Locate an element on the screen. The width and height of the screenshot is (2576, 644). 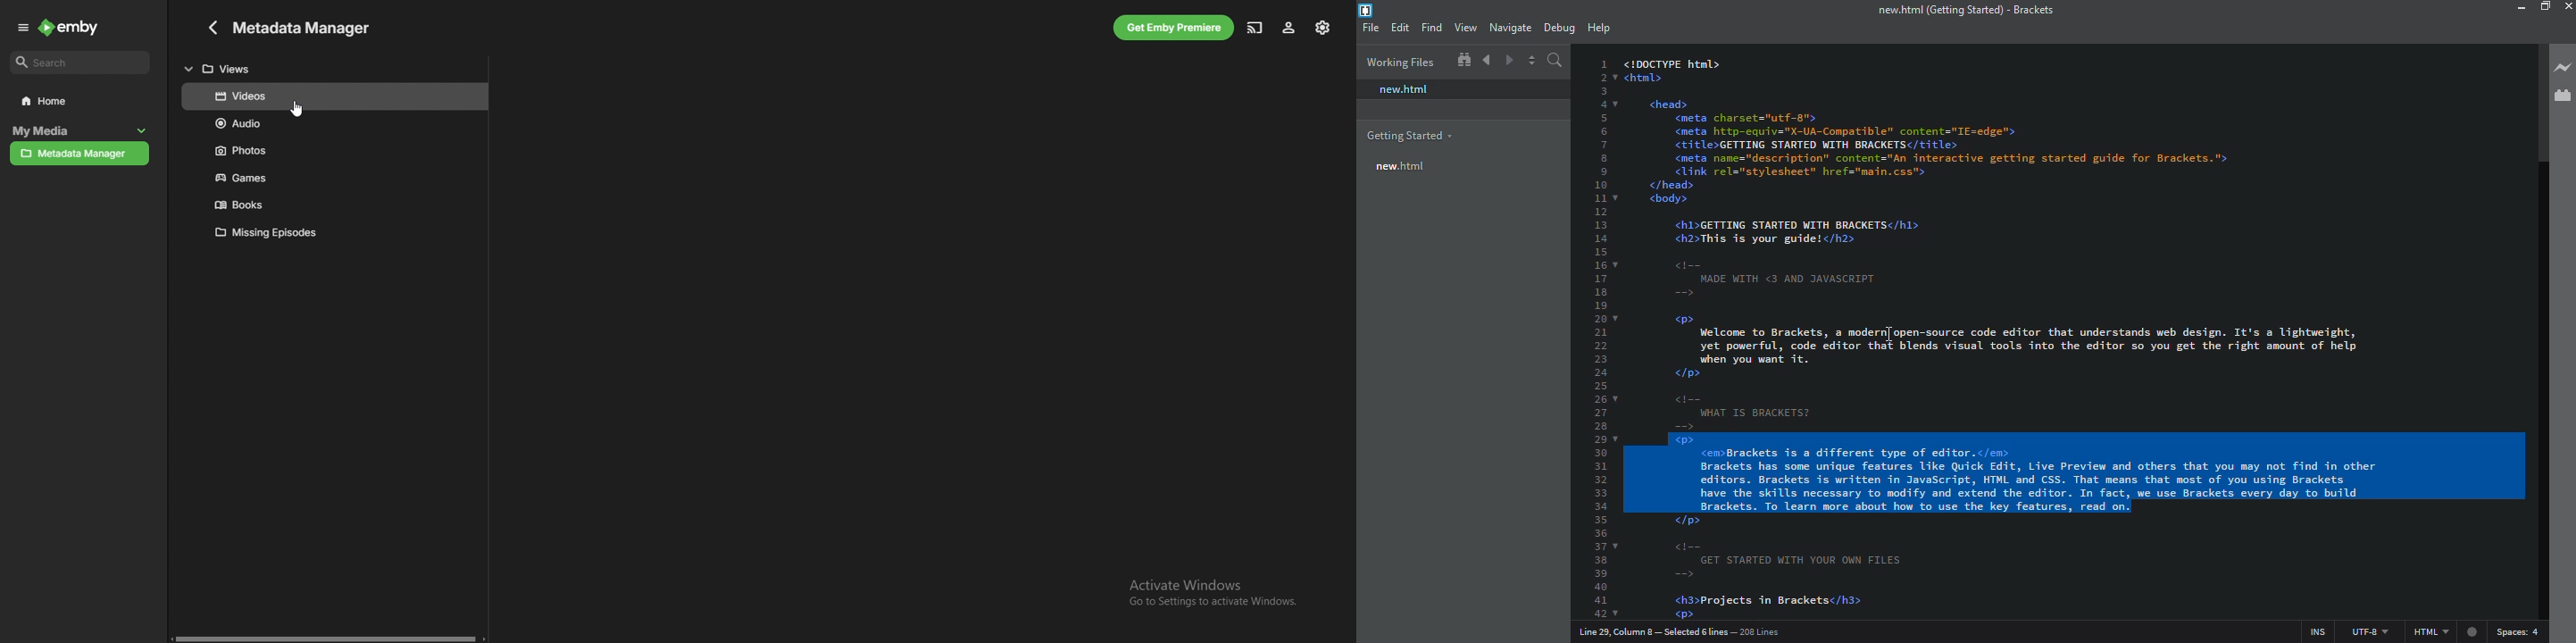
edit is located at coordinates (1399, 25).